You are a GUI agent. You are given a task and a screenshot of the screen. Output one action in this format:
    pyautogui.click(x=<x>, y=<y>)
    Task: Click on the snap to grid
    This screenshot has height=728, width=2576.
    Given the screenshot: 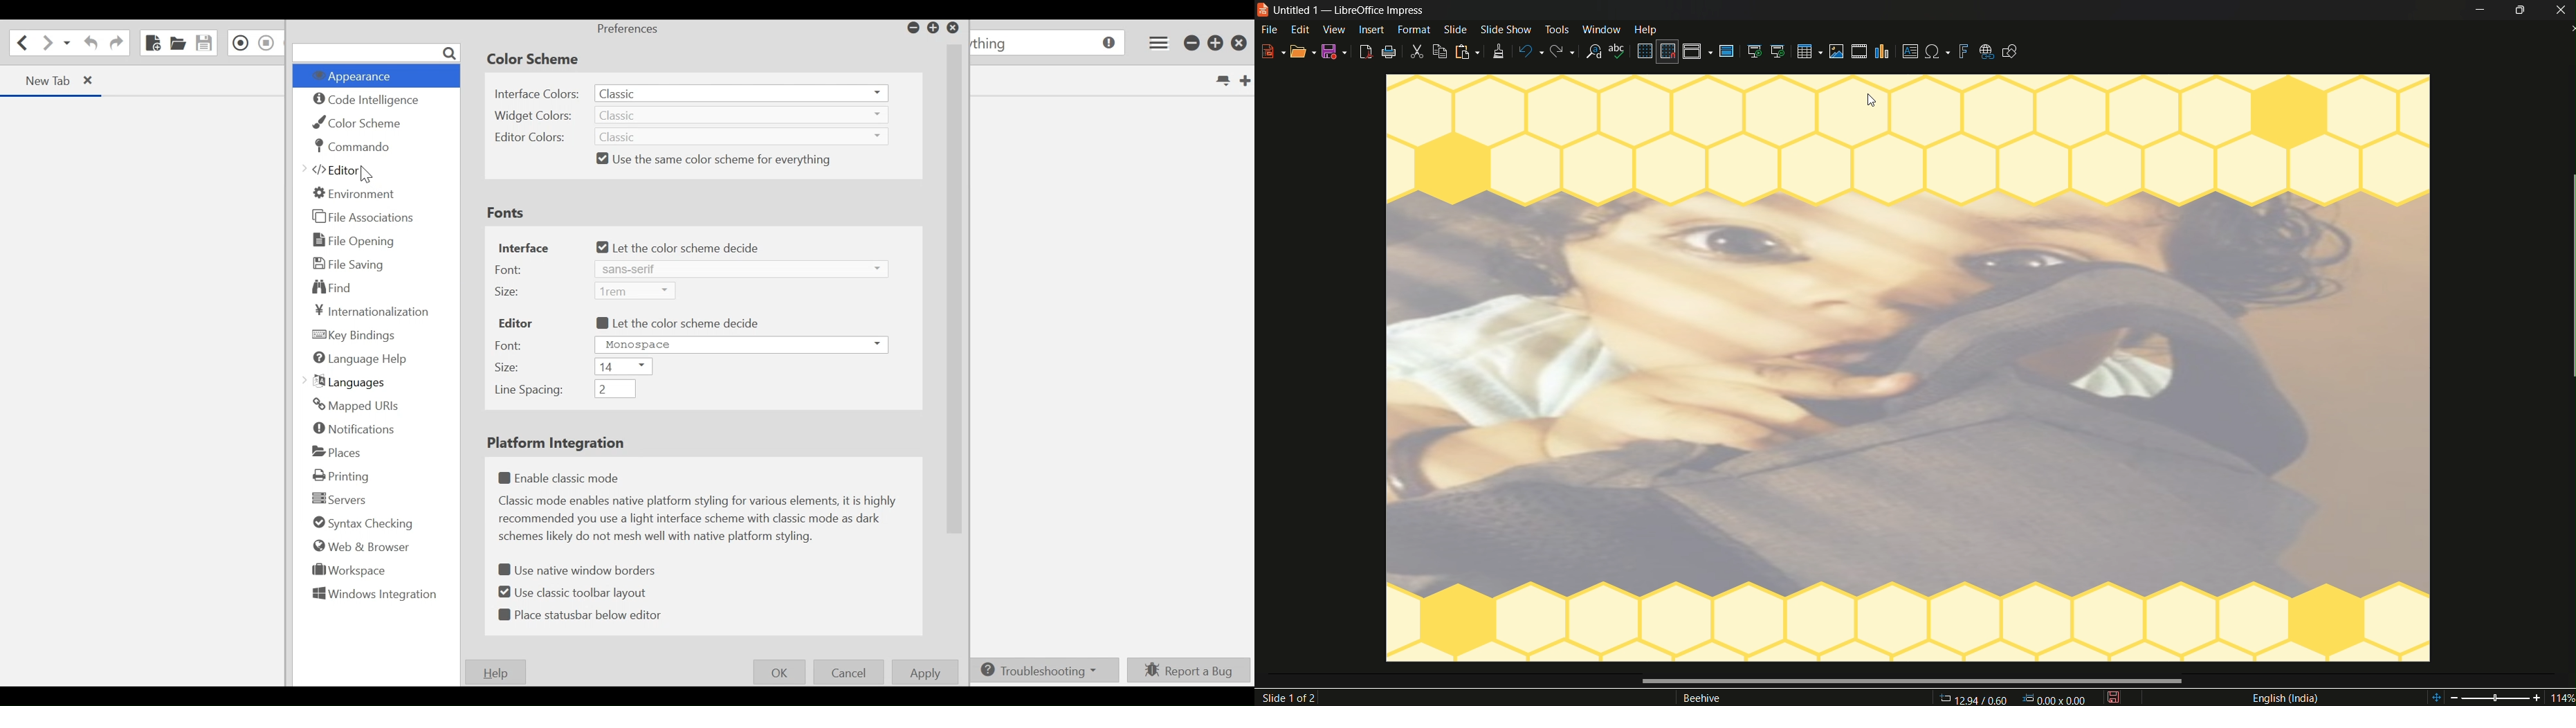 What is the action you would take?
    pyautogui.click(x=1666, y=53)
    